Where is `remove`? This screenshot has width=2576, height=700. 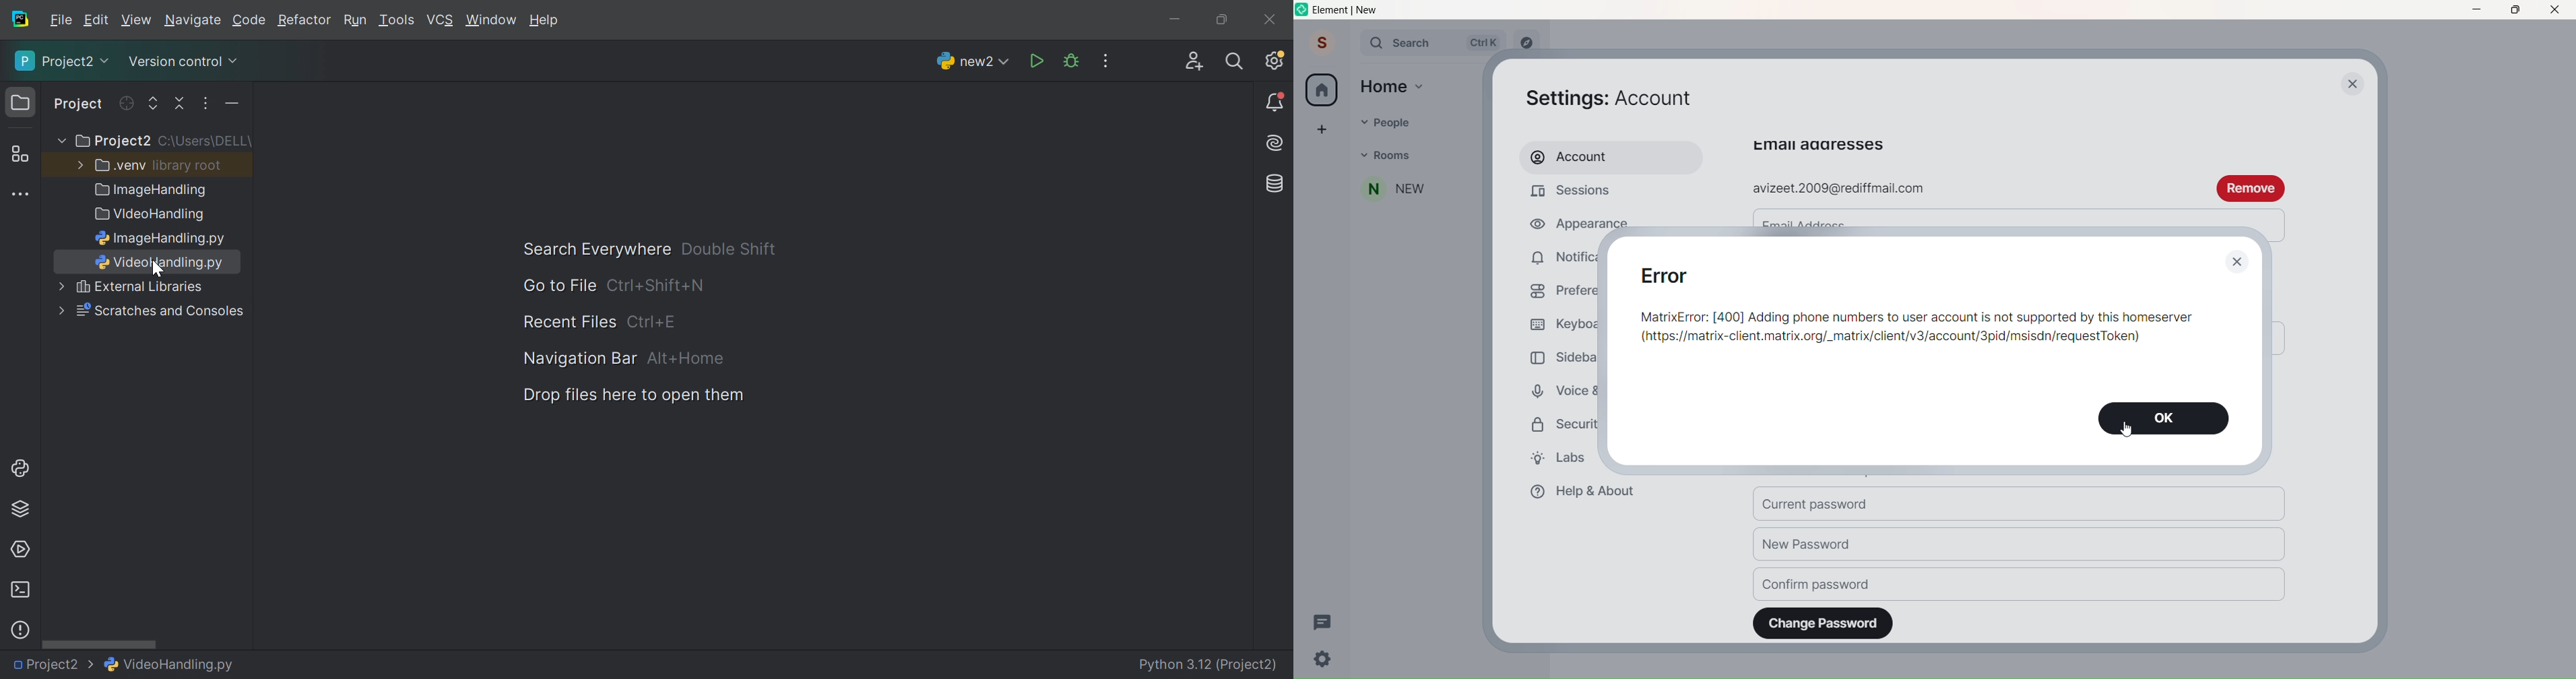
remove is located at coordinates (2252, 187).